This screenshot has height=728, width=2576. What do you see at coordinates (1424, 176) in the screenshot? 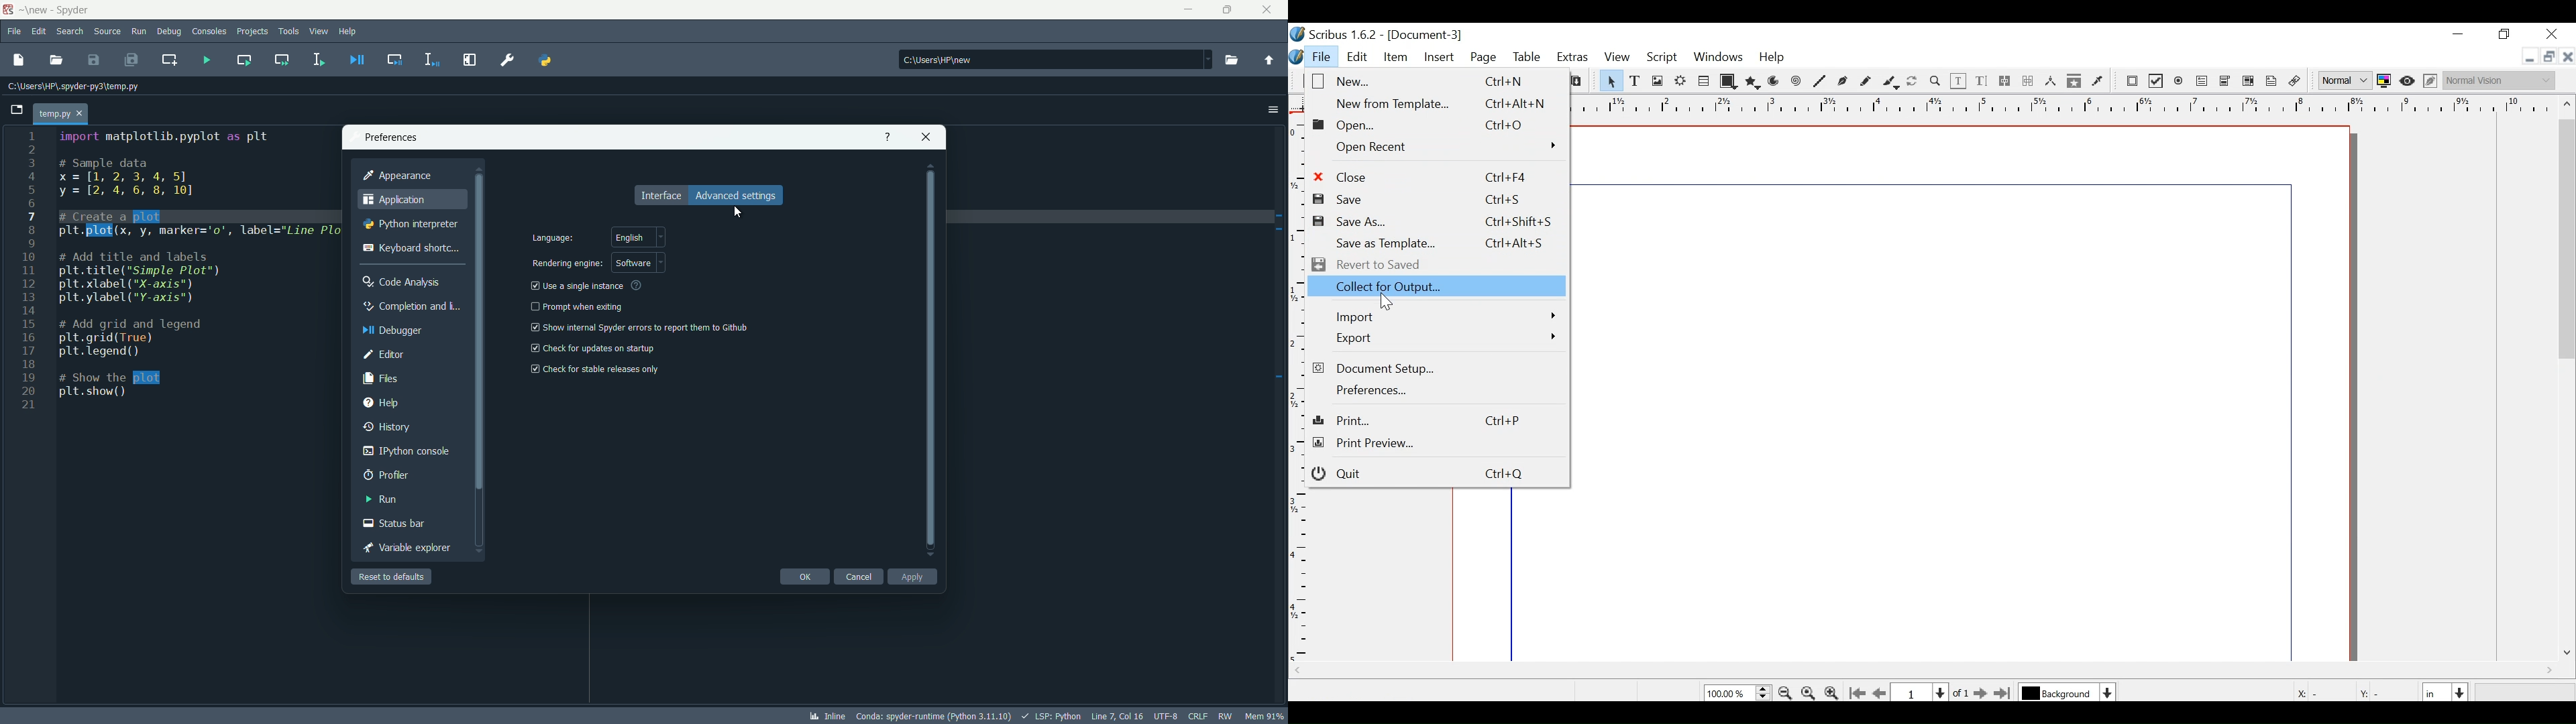
I see `Close` at bounding box center [1424, 176].